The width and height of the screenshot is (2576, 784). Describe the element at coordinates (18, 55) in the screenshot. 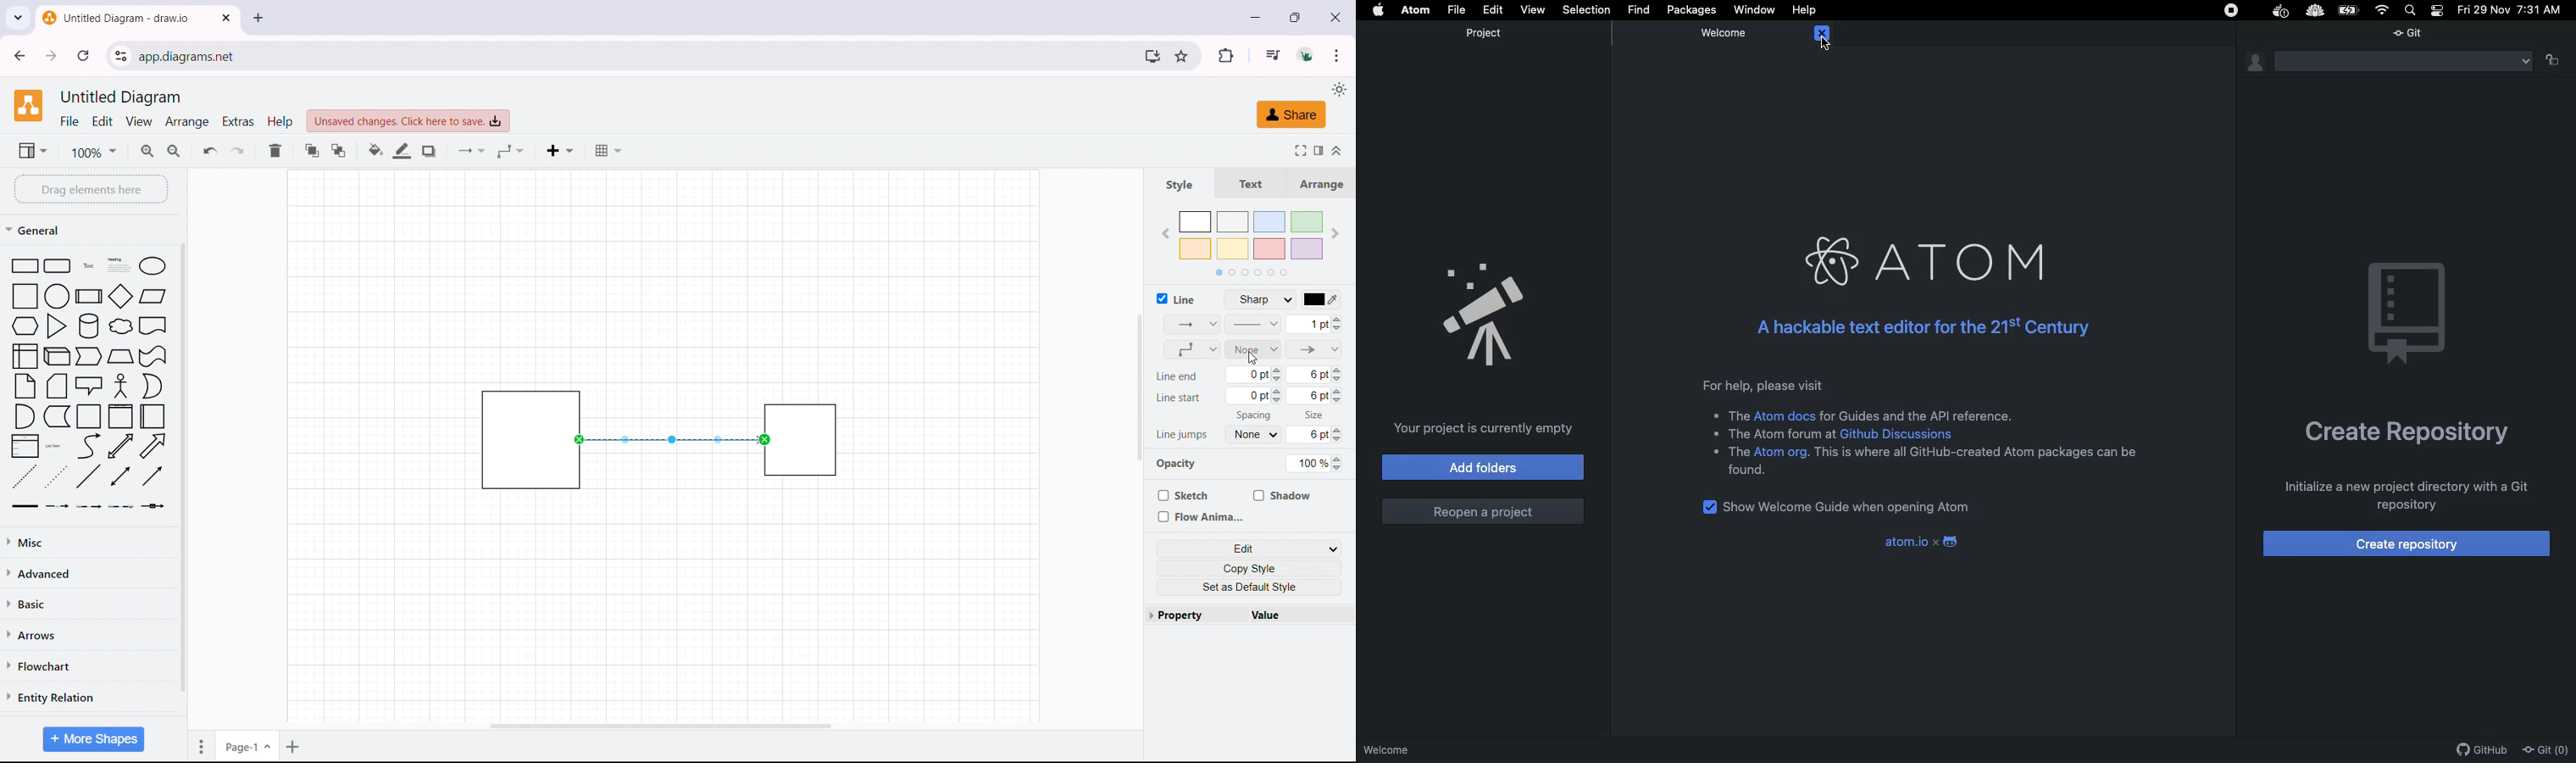

I see `click to go back, hold to see history` at that location.